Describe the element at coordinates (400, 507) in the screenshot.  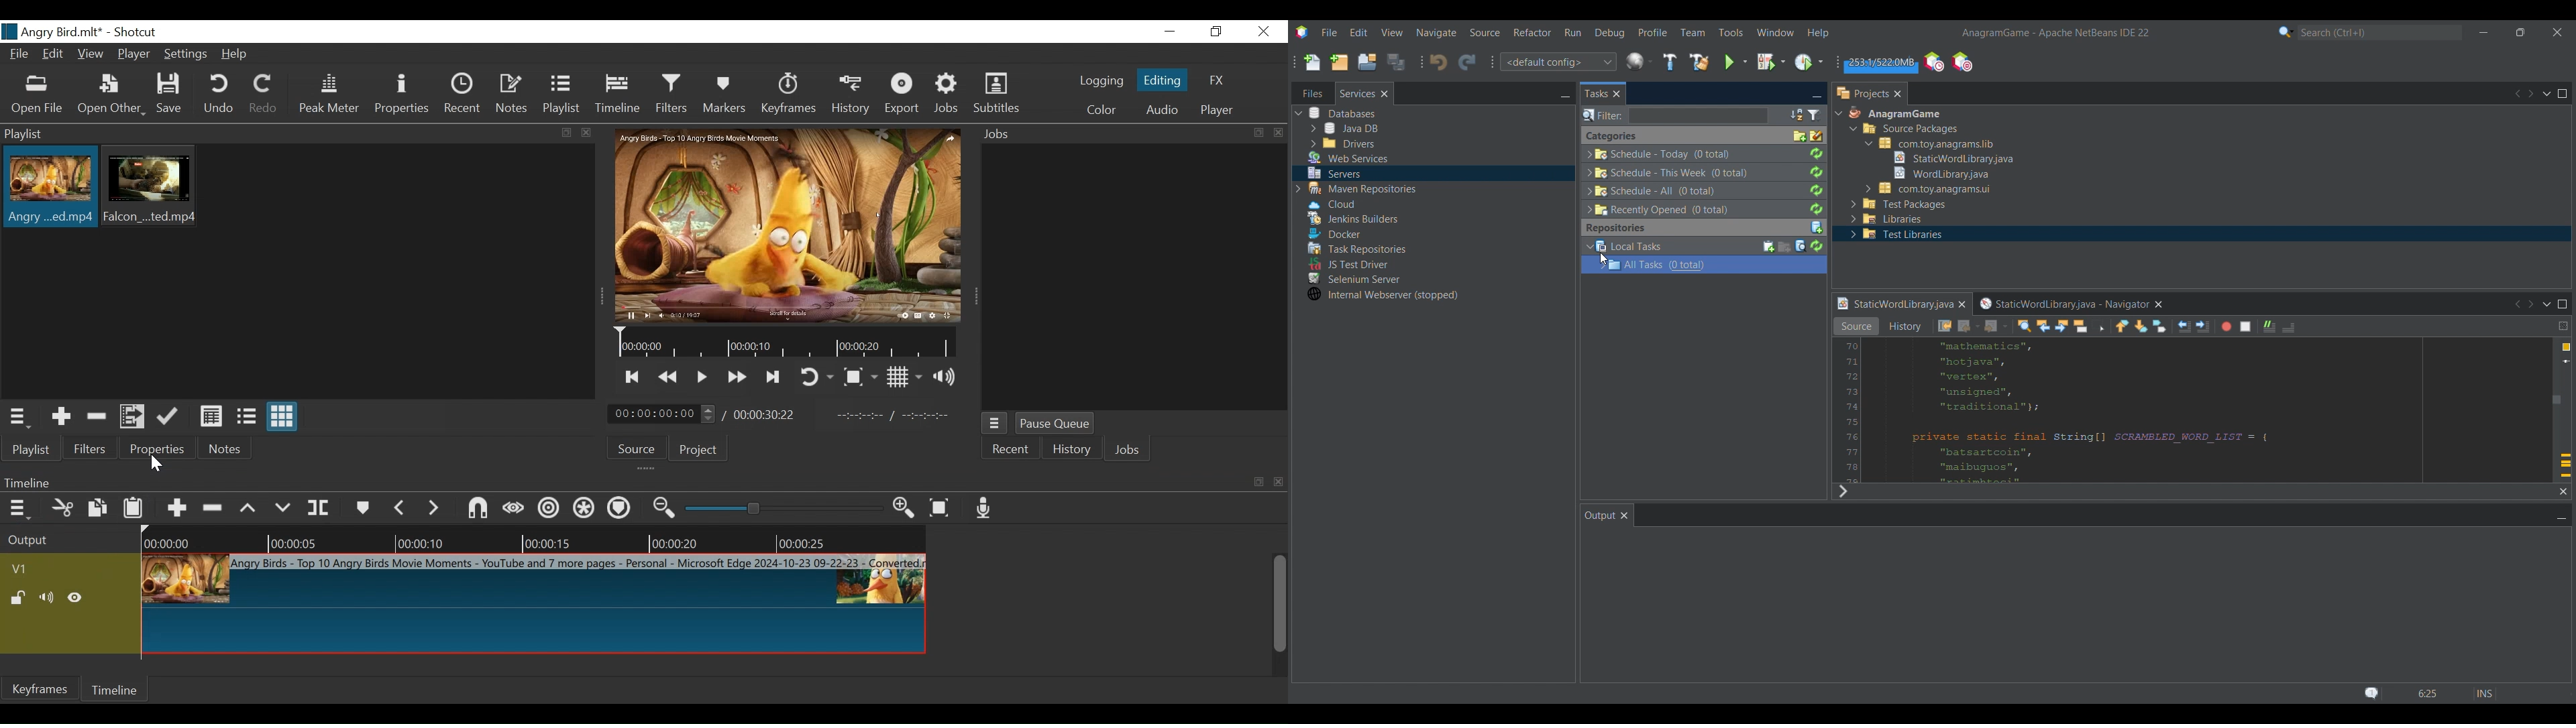
I see `Previous Marker` at that location.